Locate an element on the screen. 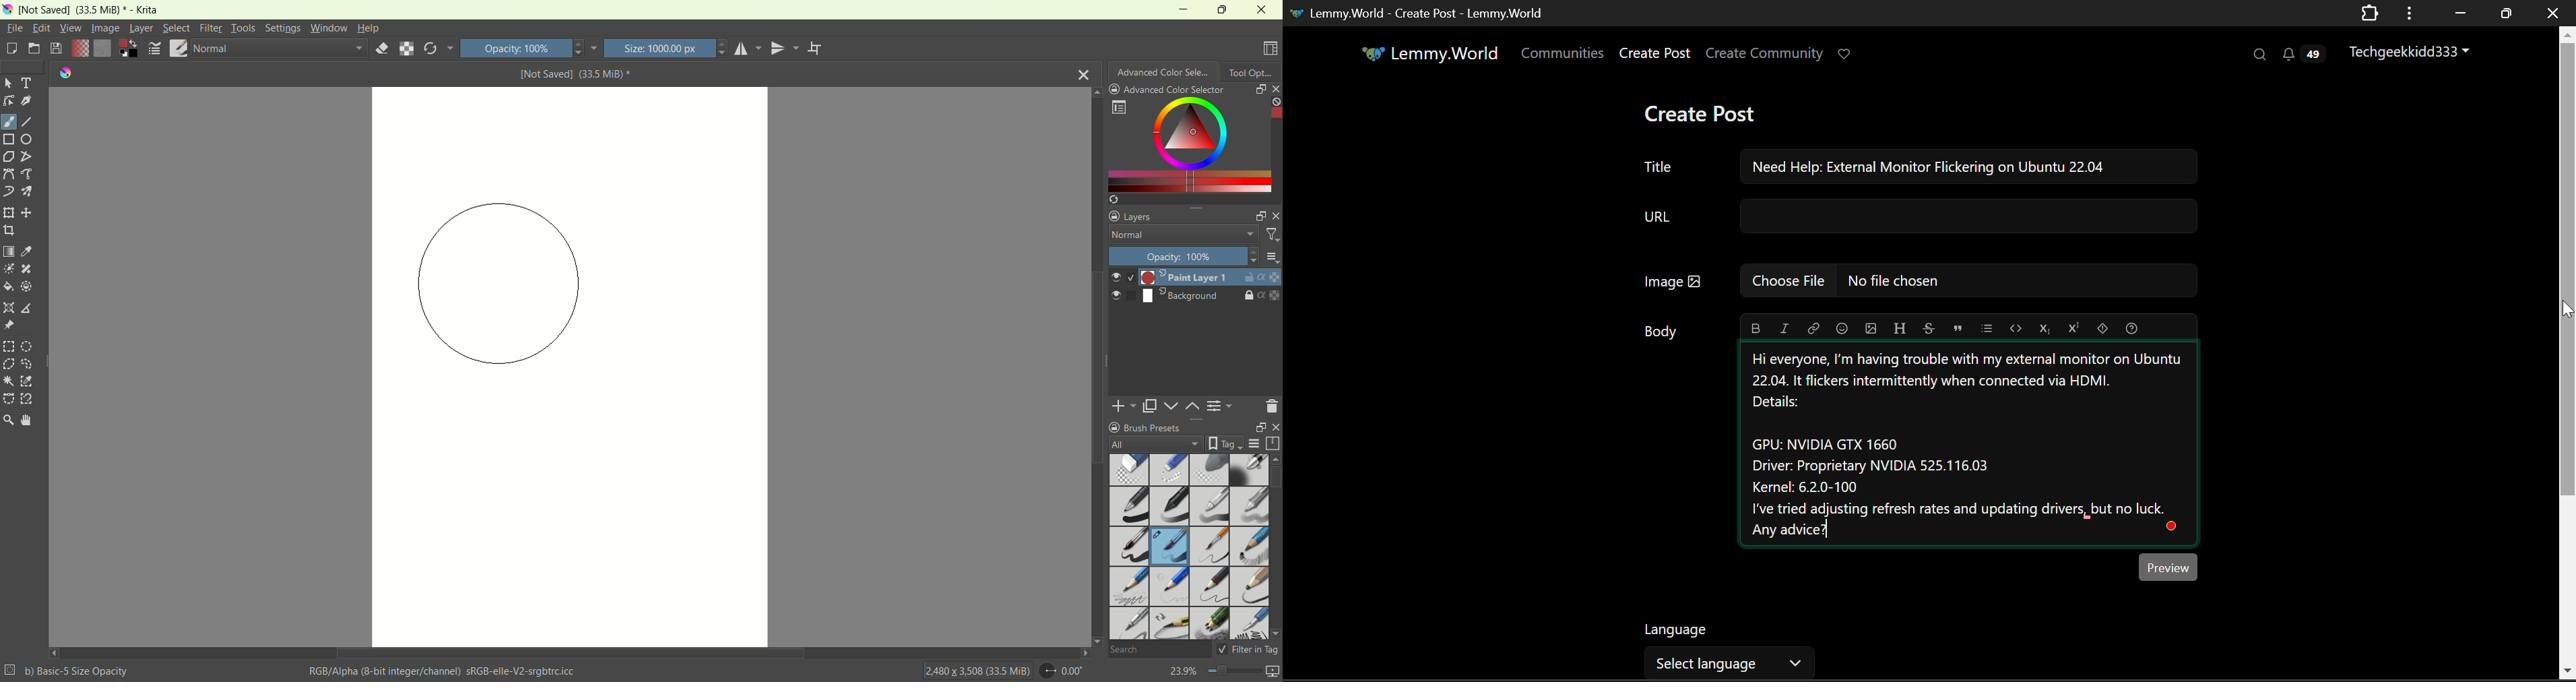  properties is located at coordinates (1270, 277).